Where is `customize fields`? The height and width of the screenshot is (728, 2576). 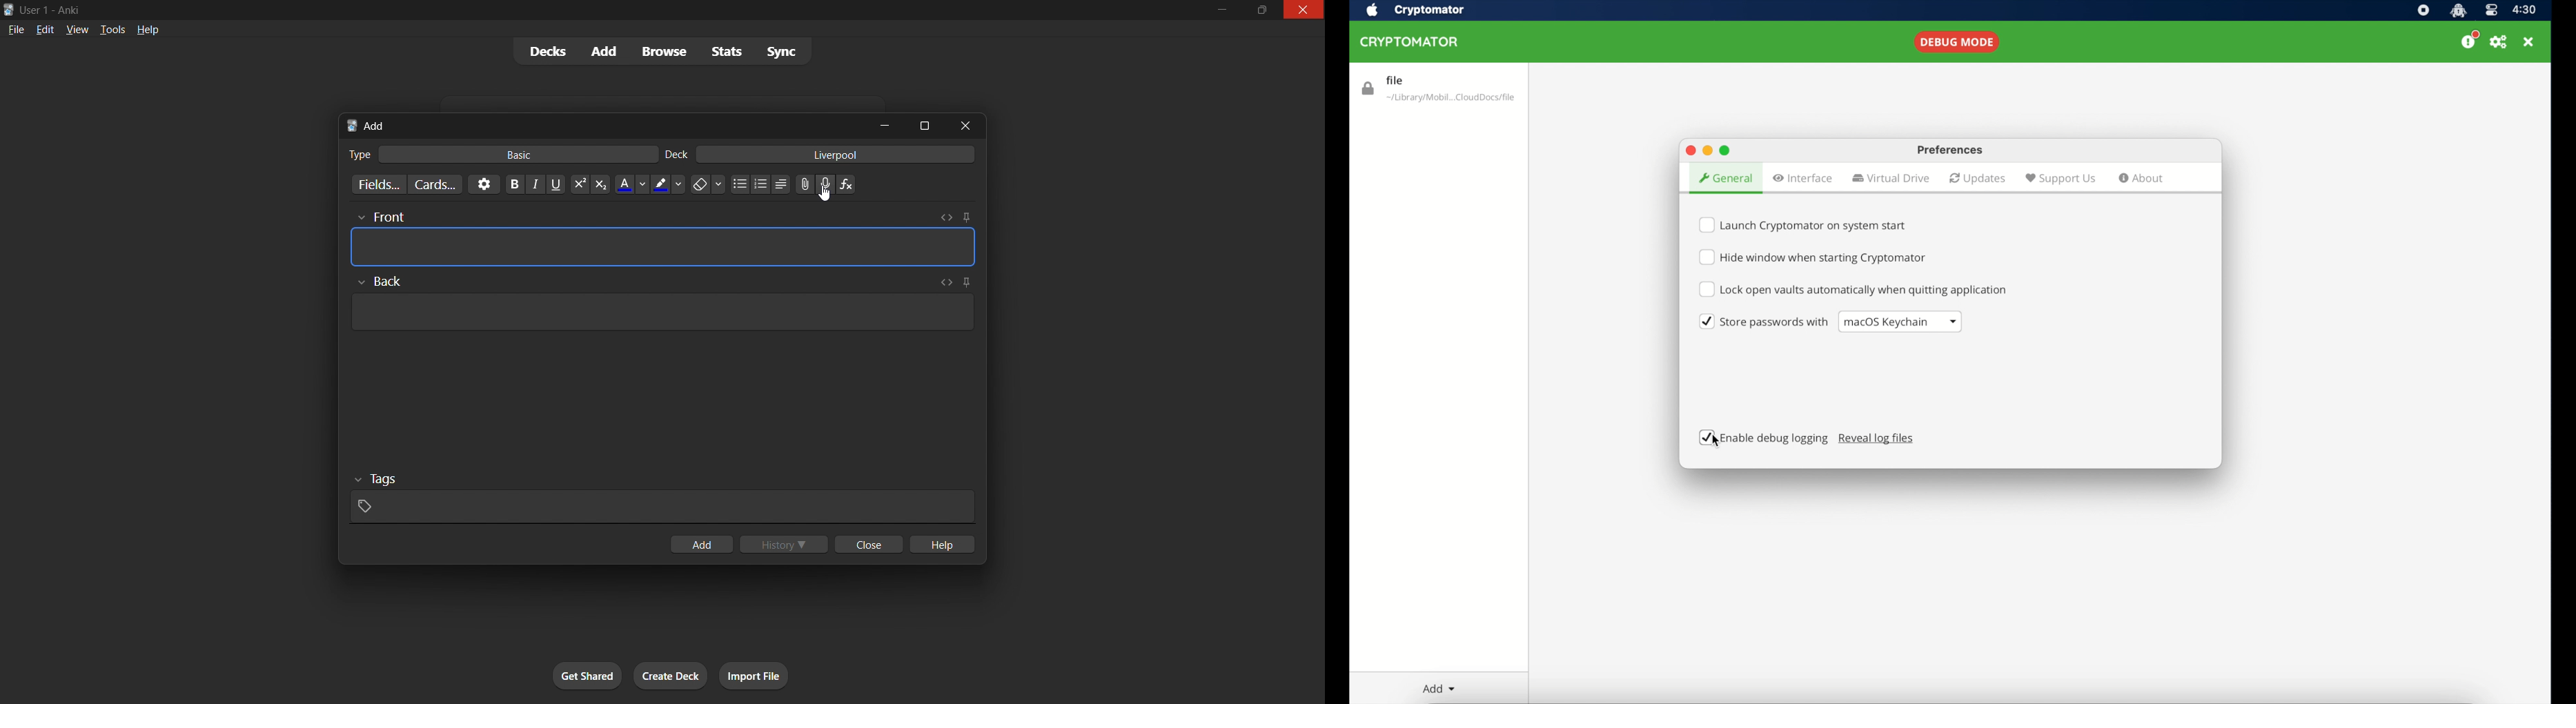 customize fields is located at coordinates (374, 185).